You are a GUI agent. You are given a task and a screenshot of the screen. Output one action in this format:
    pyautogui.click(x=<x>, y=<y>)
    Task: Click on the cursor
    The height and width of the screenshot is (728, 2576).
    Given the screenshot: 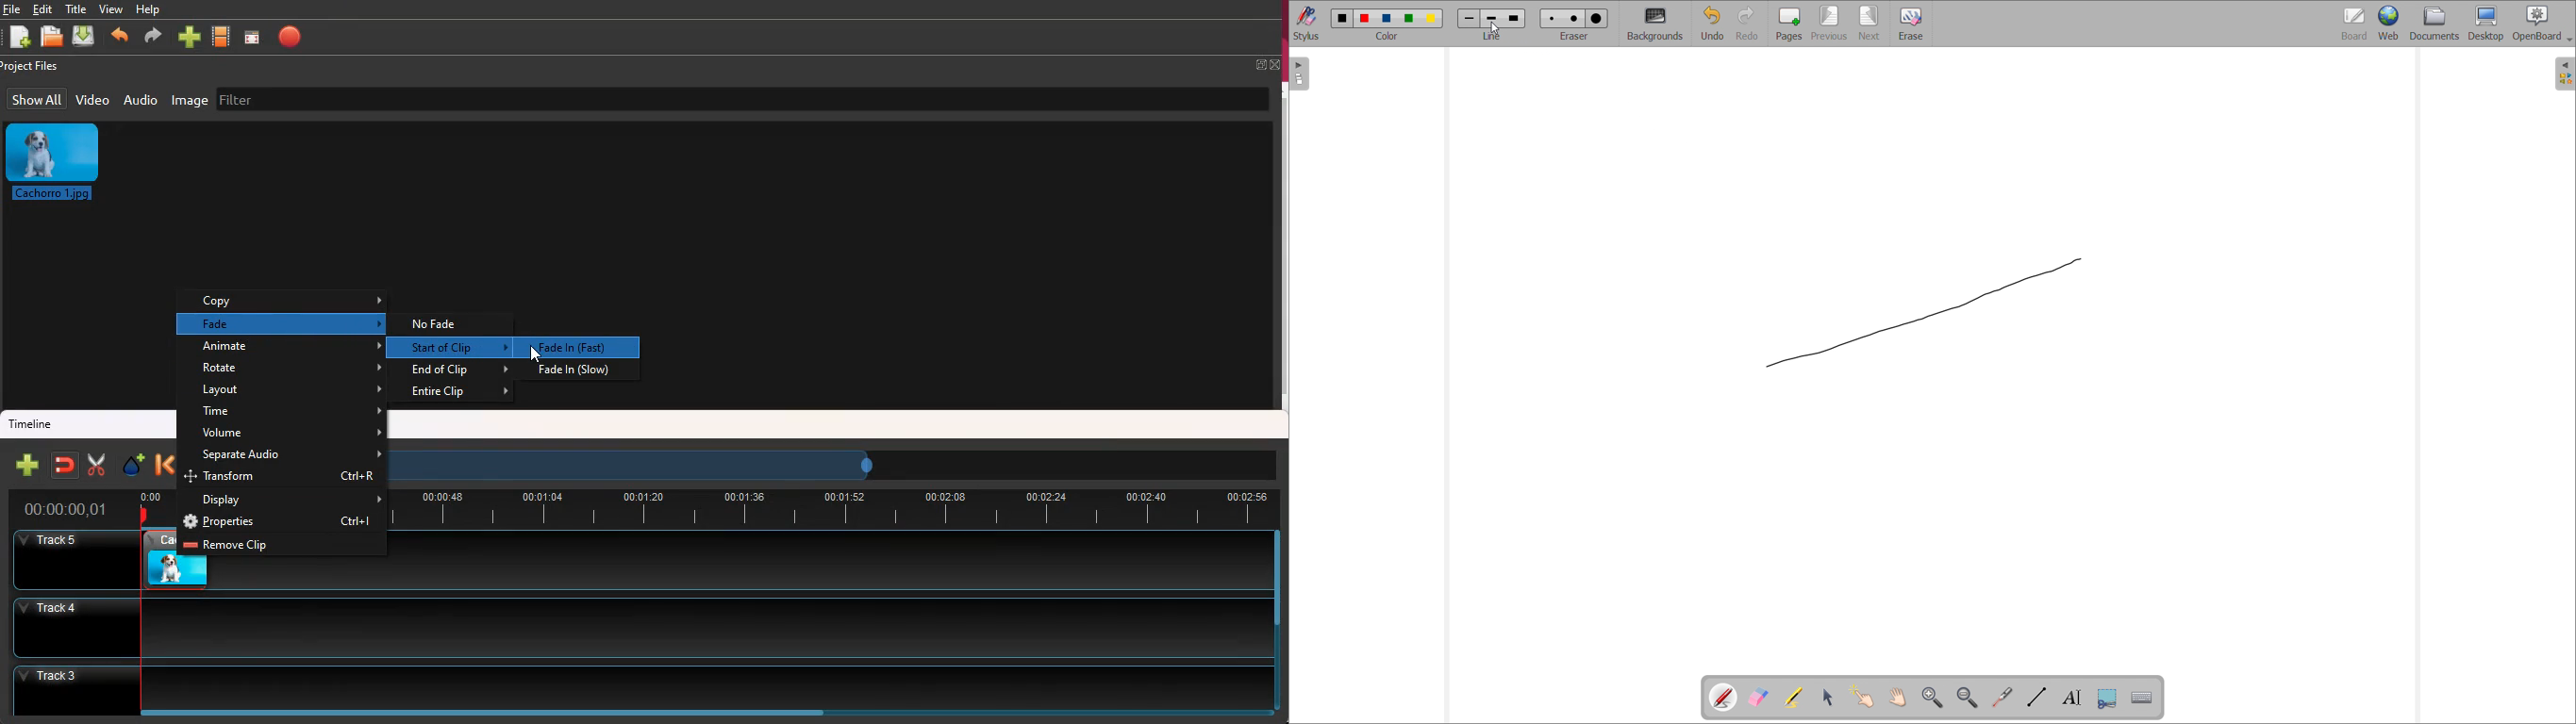 What is the action you would take?
    pyautogui.click(x=535, y=354)
    